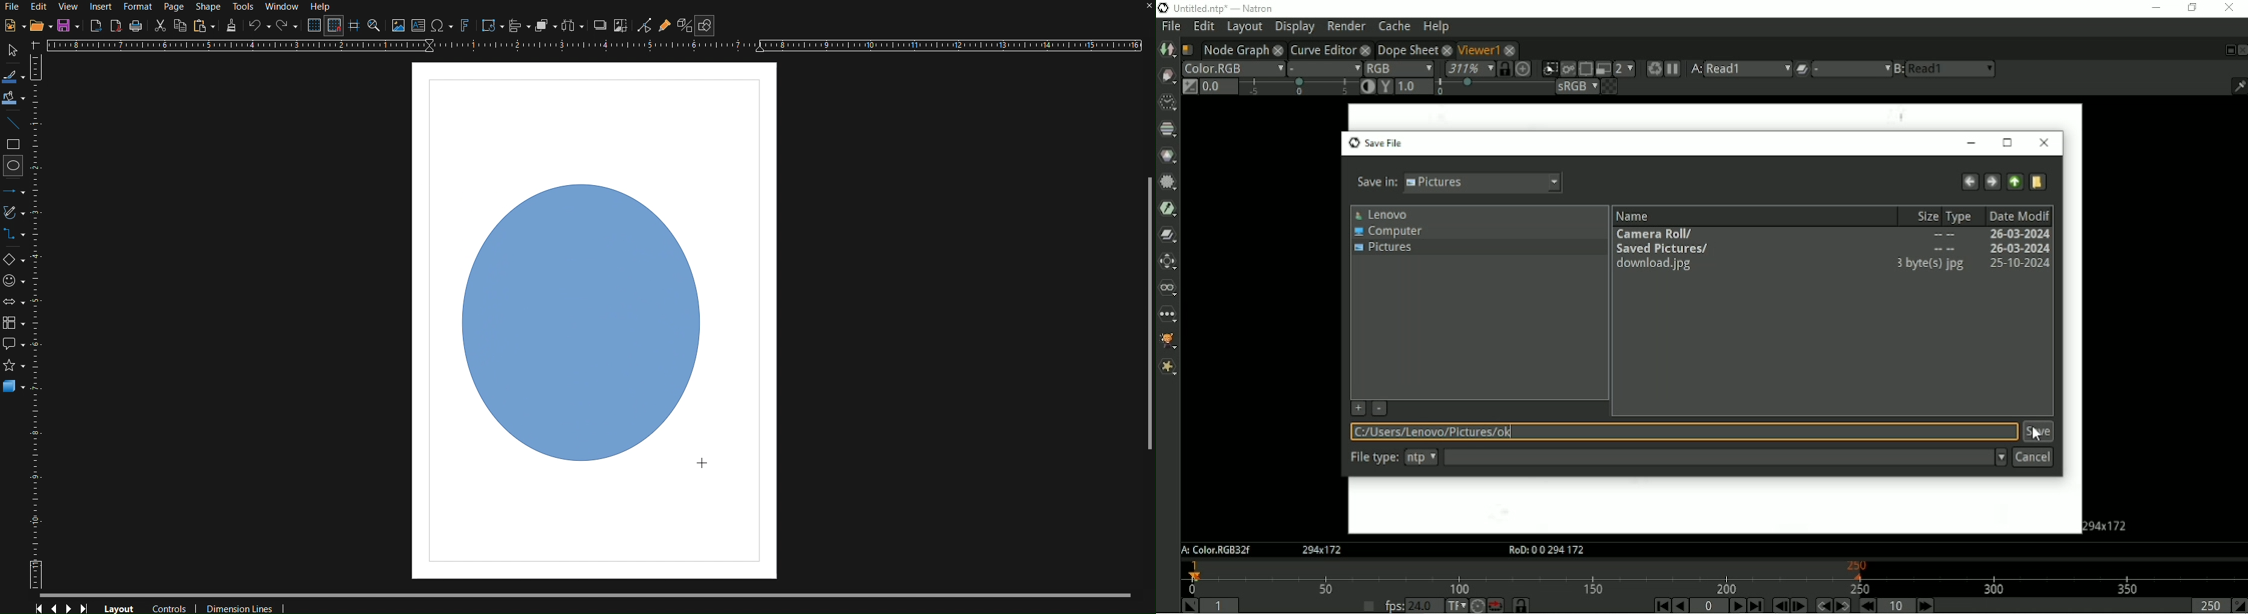 Image resolution: width=2268 pixels, height=616 pixels. What do you see at coordinates (204, 26) in the screenshot?
I see `Paste` at bounding box center [204, 26].